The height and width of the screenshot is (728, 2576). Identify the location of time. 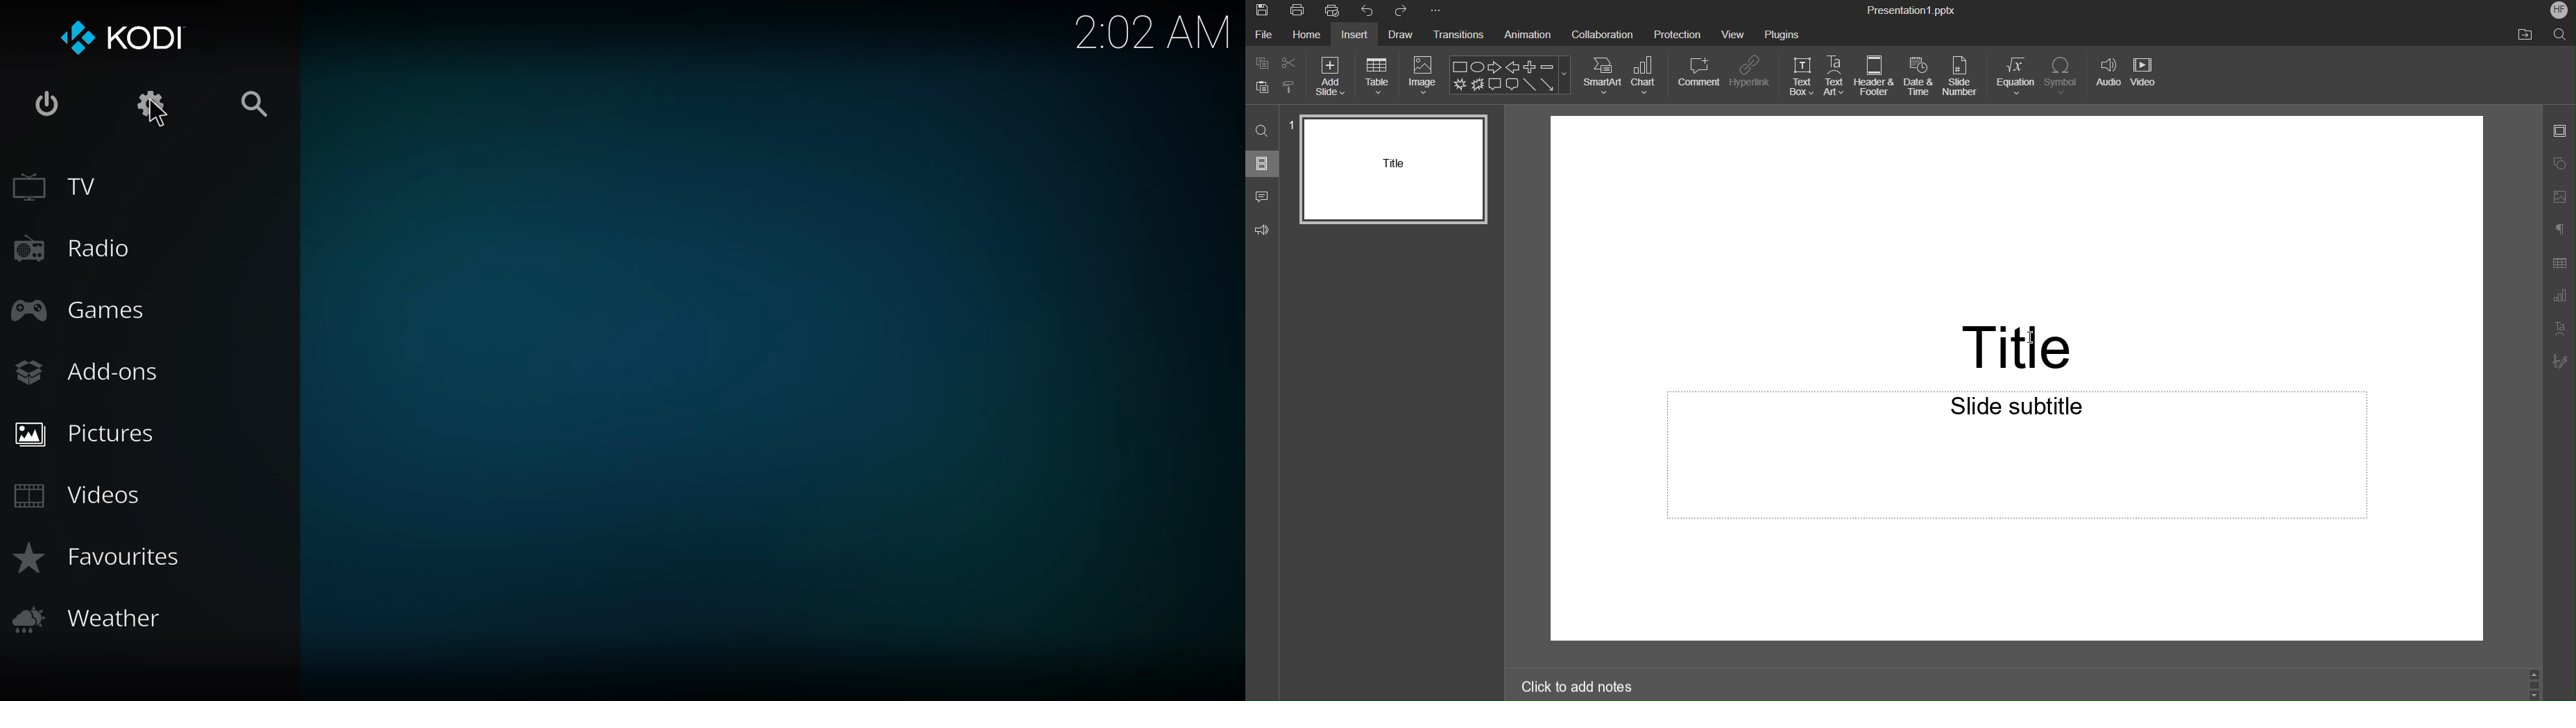
(1150, 29).